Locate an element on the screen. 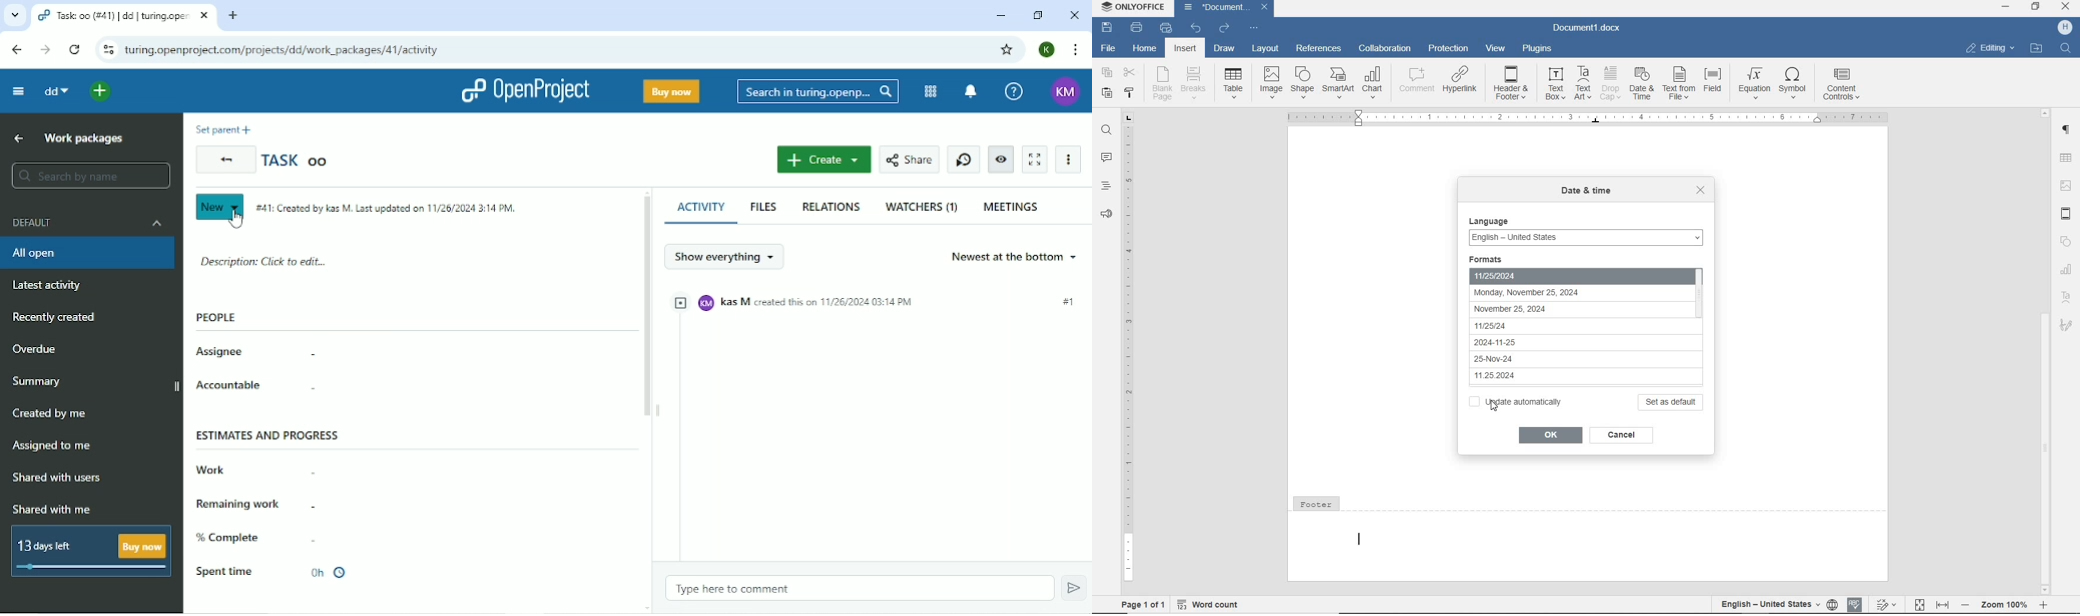 Image resolution: width=2100 pixels, height=616 pixels. quick print is located at coordinates (1167, 29).